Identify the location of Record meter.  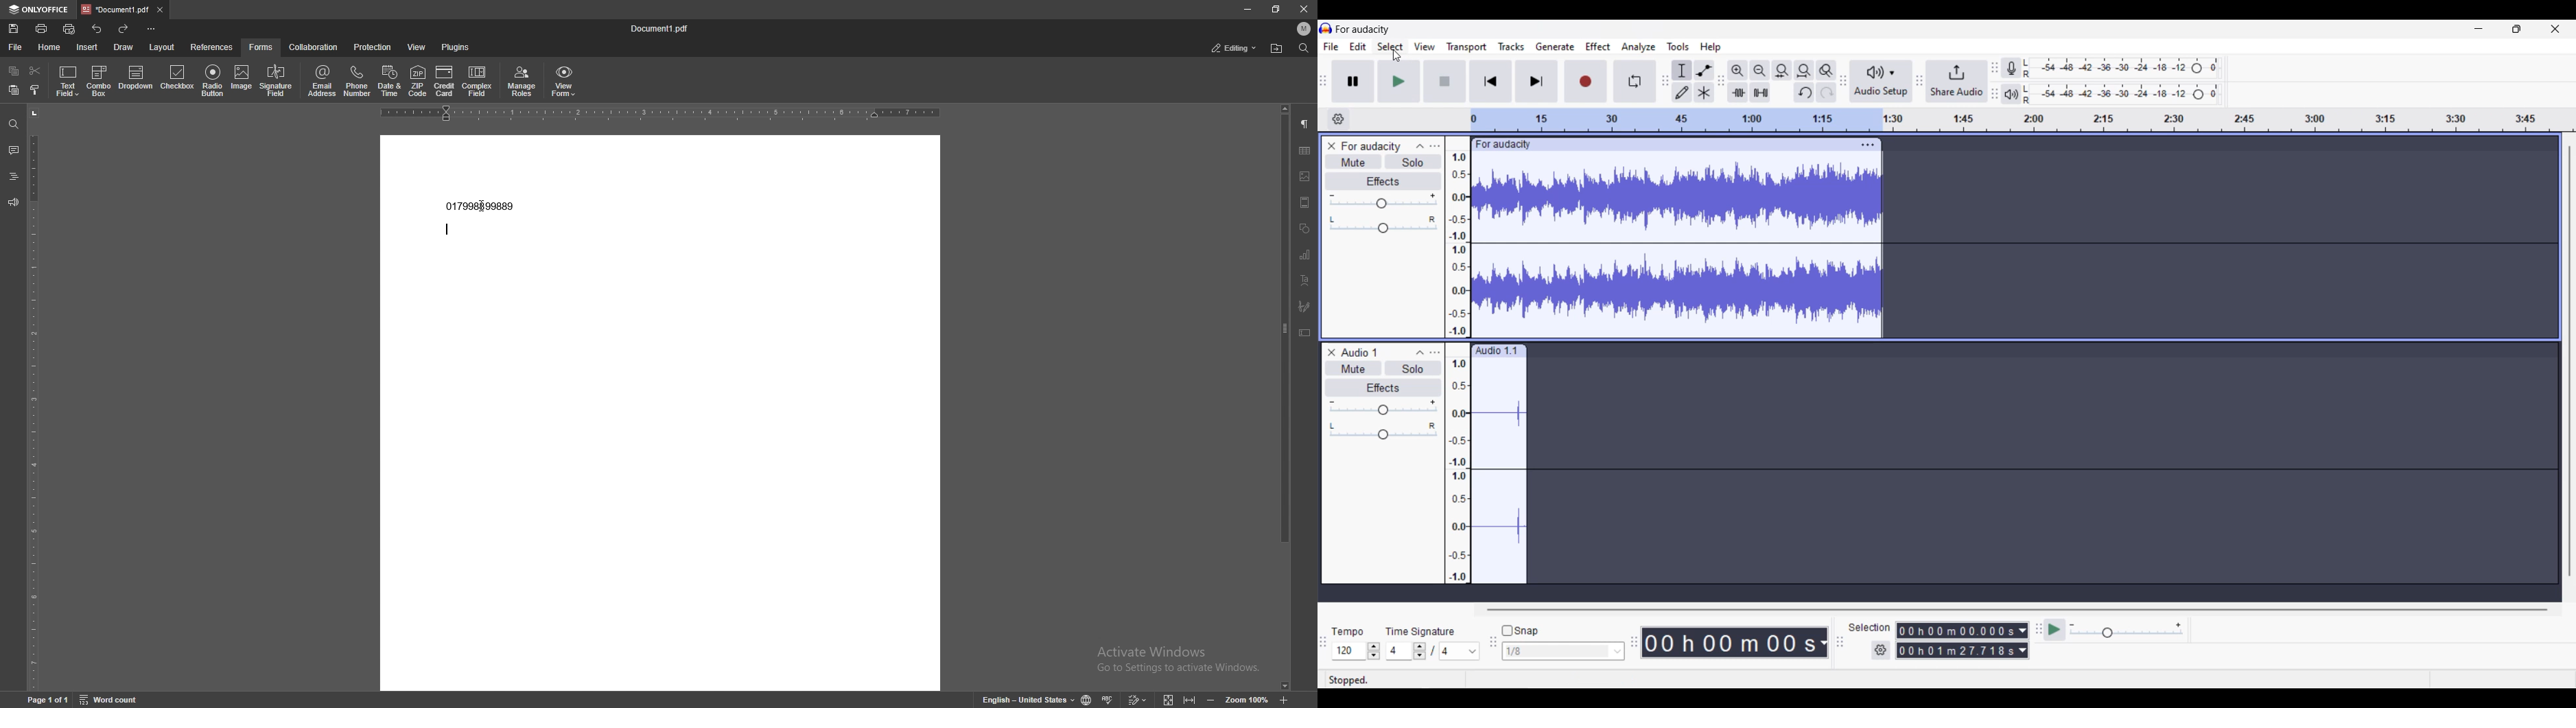
(2011, 68).